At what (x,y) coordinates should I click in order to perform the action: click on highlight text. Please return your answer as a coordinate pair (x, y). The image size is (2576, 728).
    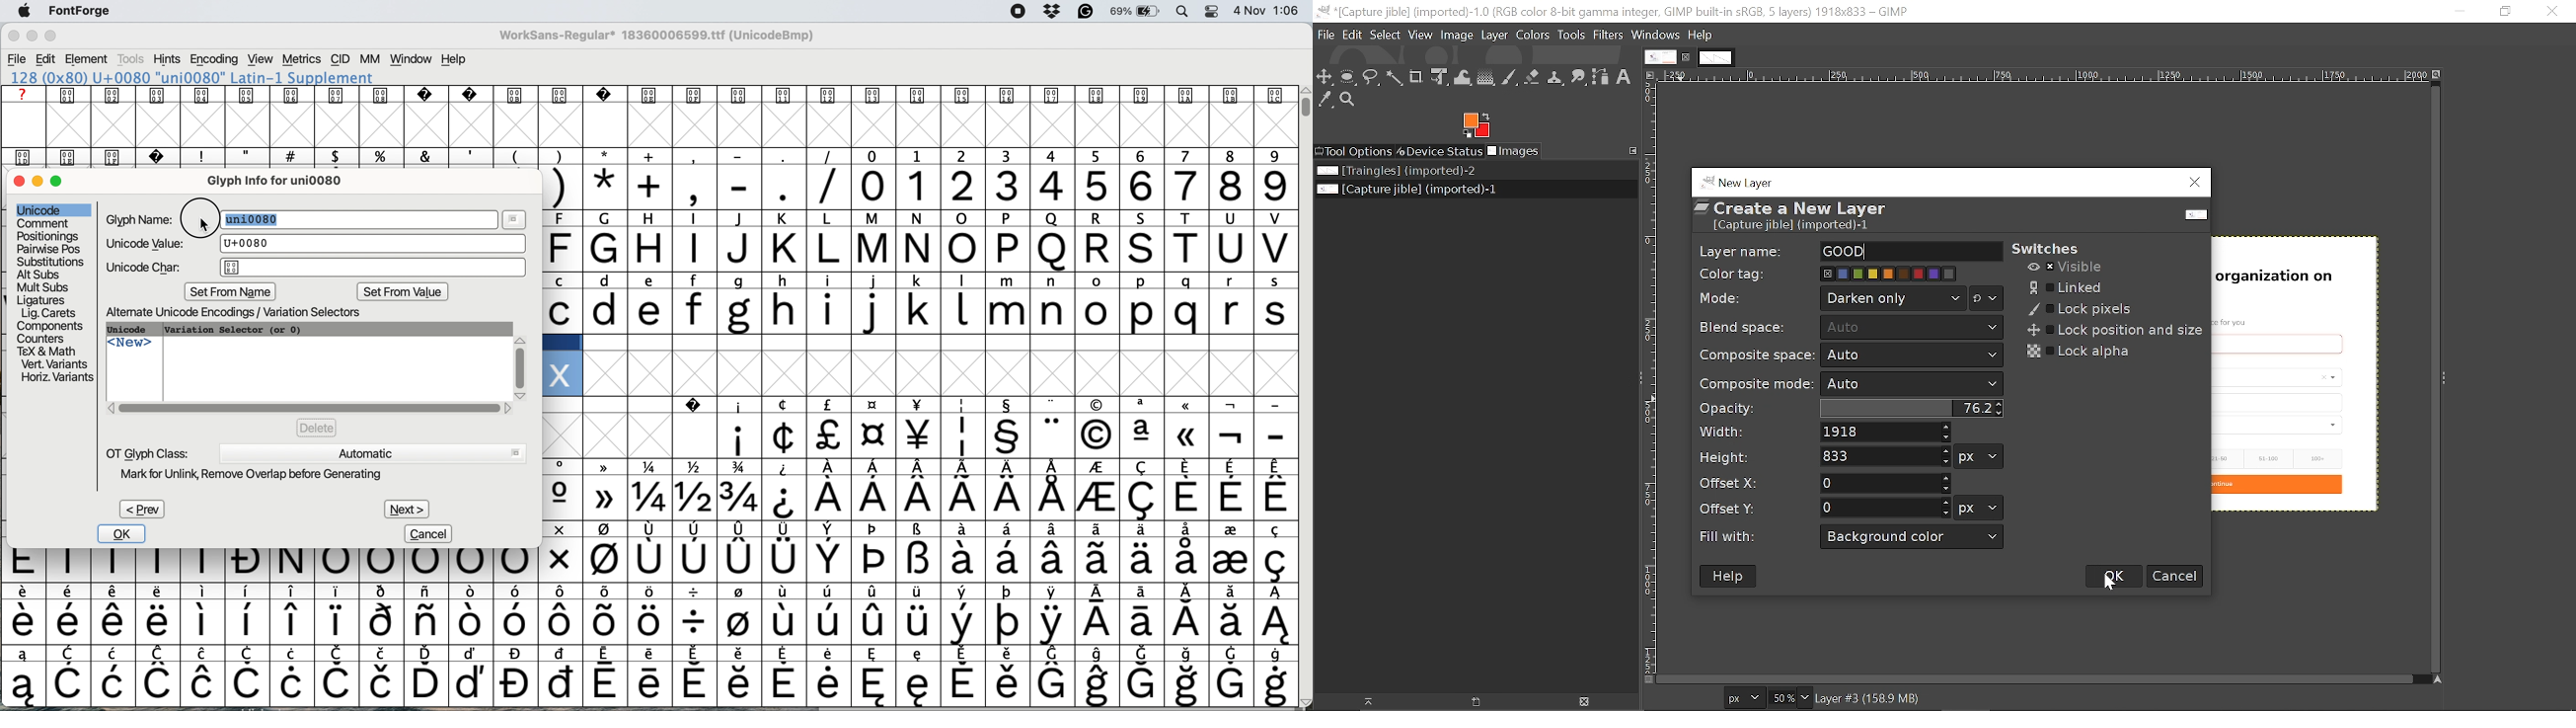
    Looking at the image, I should click on (257, 220).